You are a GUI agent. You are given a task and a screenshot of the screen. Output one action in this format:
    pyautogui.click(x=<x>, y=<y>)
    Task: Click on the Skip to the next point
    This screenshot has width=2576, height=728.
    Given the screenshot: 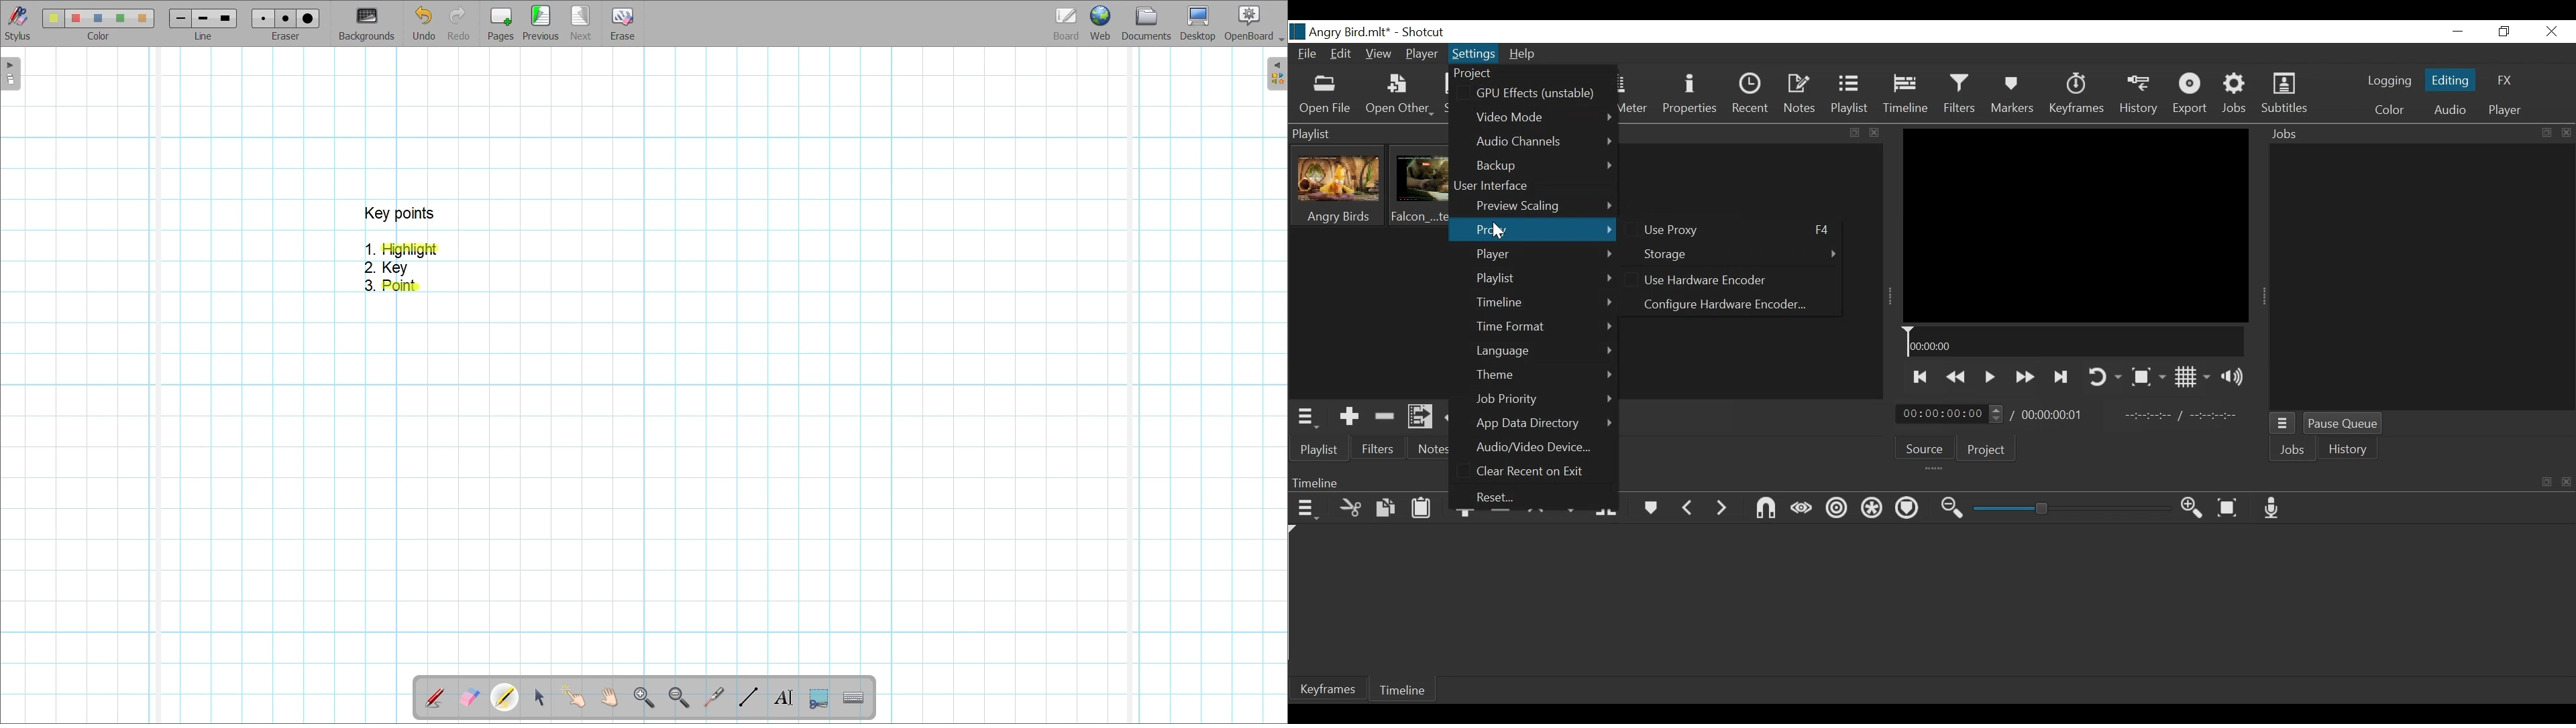 What is the action you would take?
    pyautogui.click(x=2059, y=379)
    